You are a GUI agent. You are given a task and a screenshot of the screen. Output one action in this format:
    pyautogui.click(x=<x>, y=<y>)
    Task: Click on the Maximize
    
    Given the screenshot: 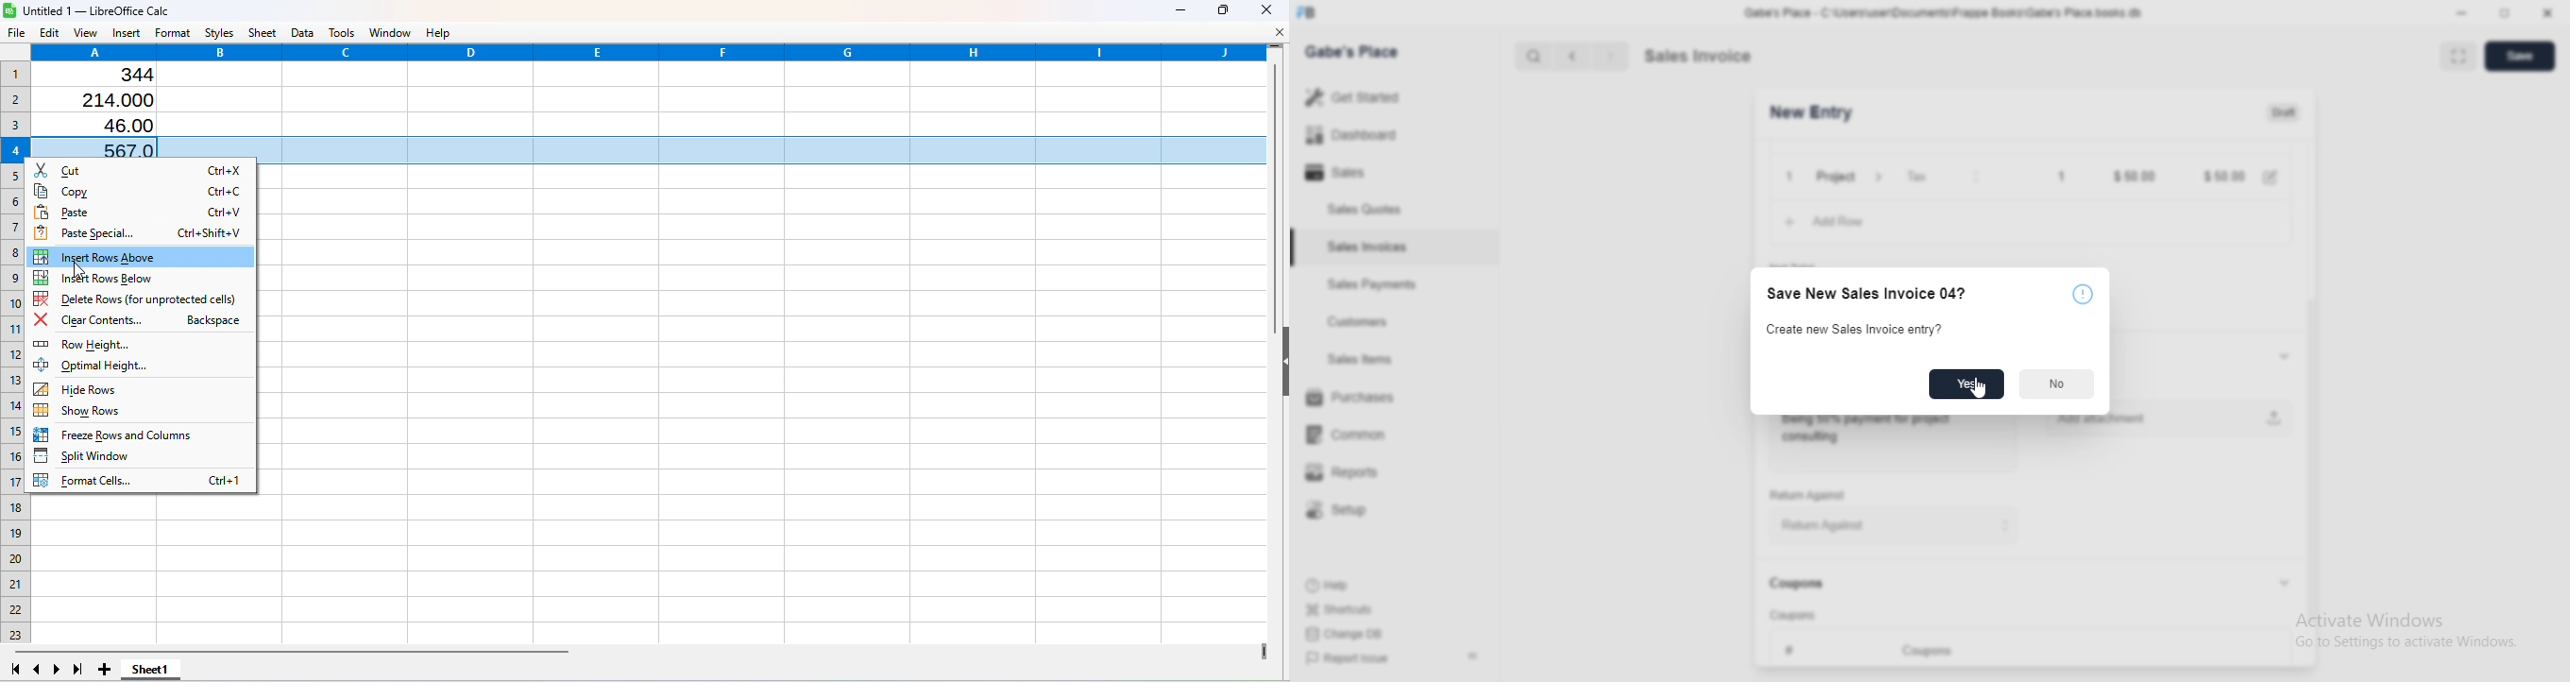 What is the action you would take?
    pyautogui.click(x=1222, y=10)
    